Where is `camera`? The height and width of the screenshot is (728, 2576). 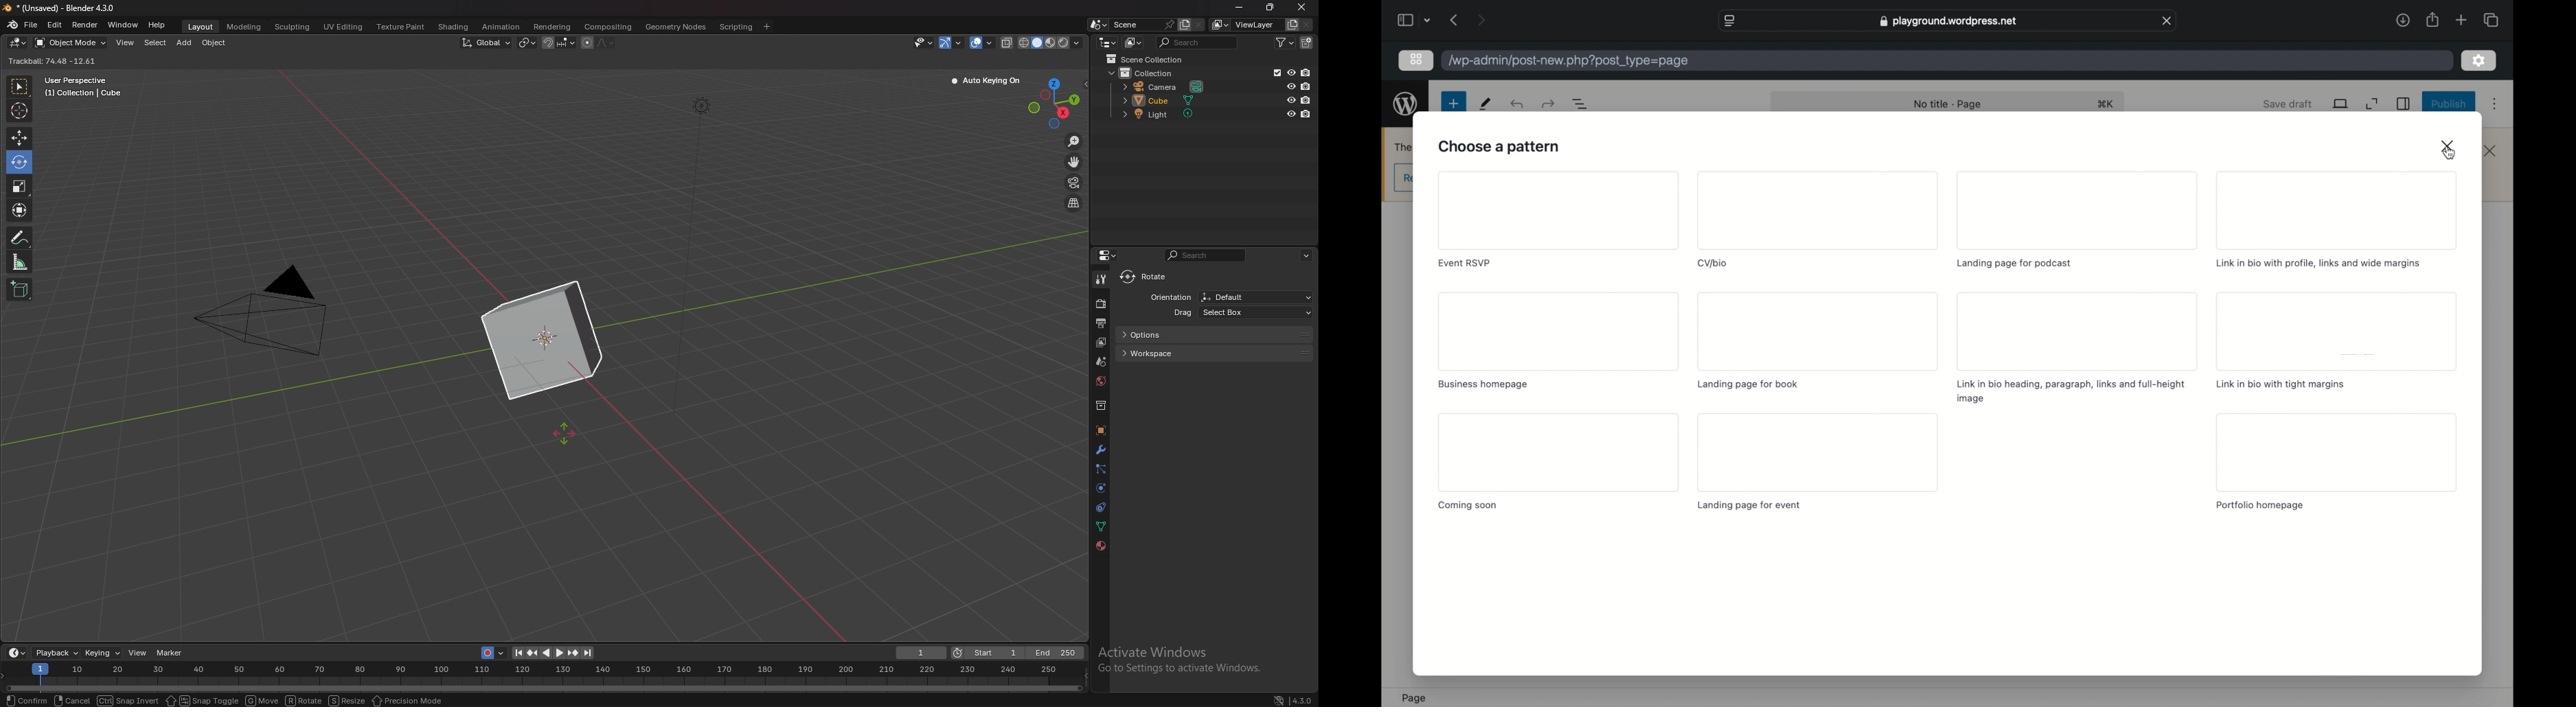
camera is located at coordinates (274, 312).